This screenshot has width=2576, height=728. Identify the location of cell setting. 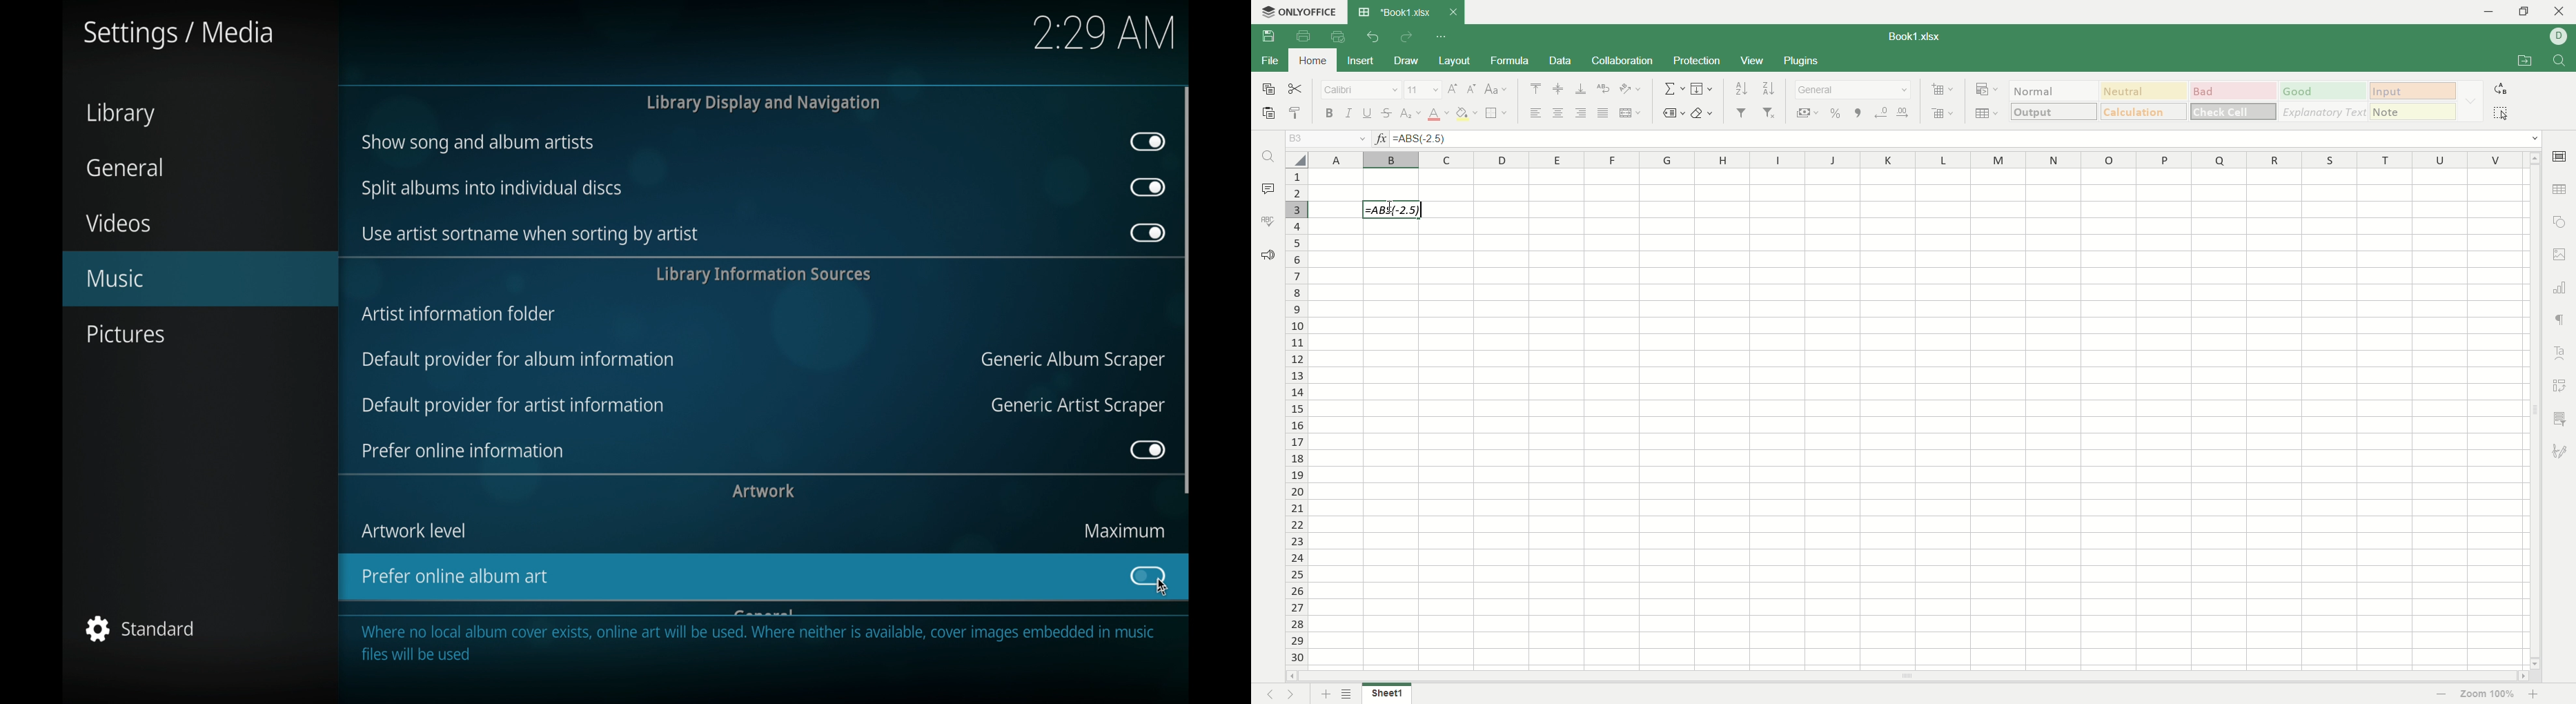
(2560, 155).